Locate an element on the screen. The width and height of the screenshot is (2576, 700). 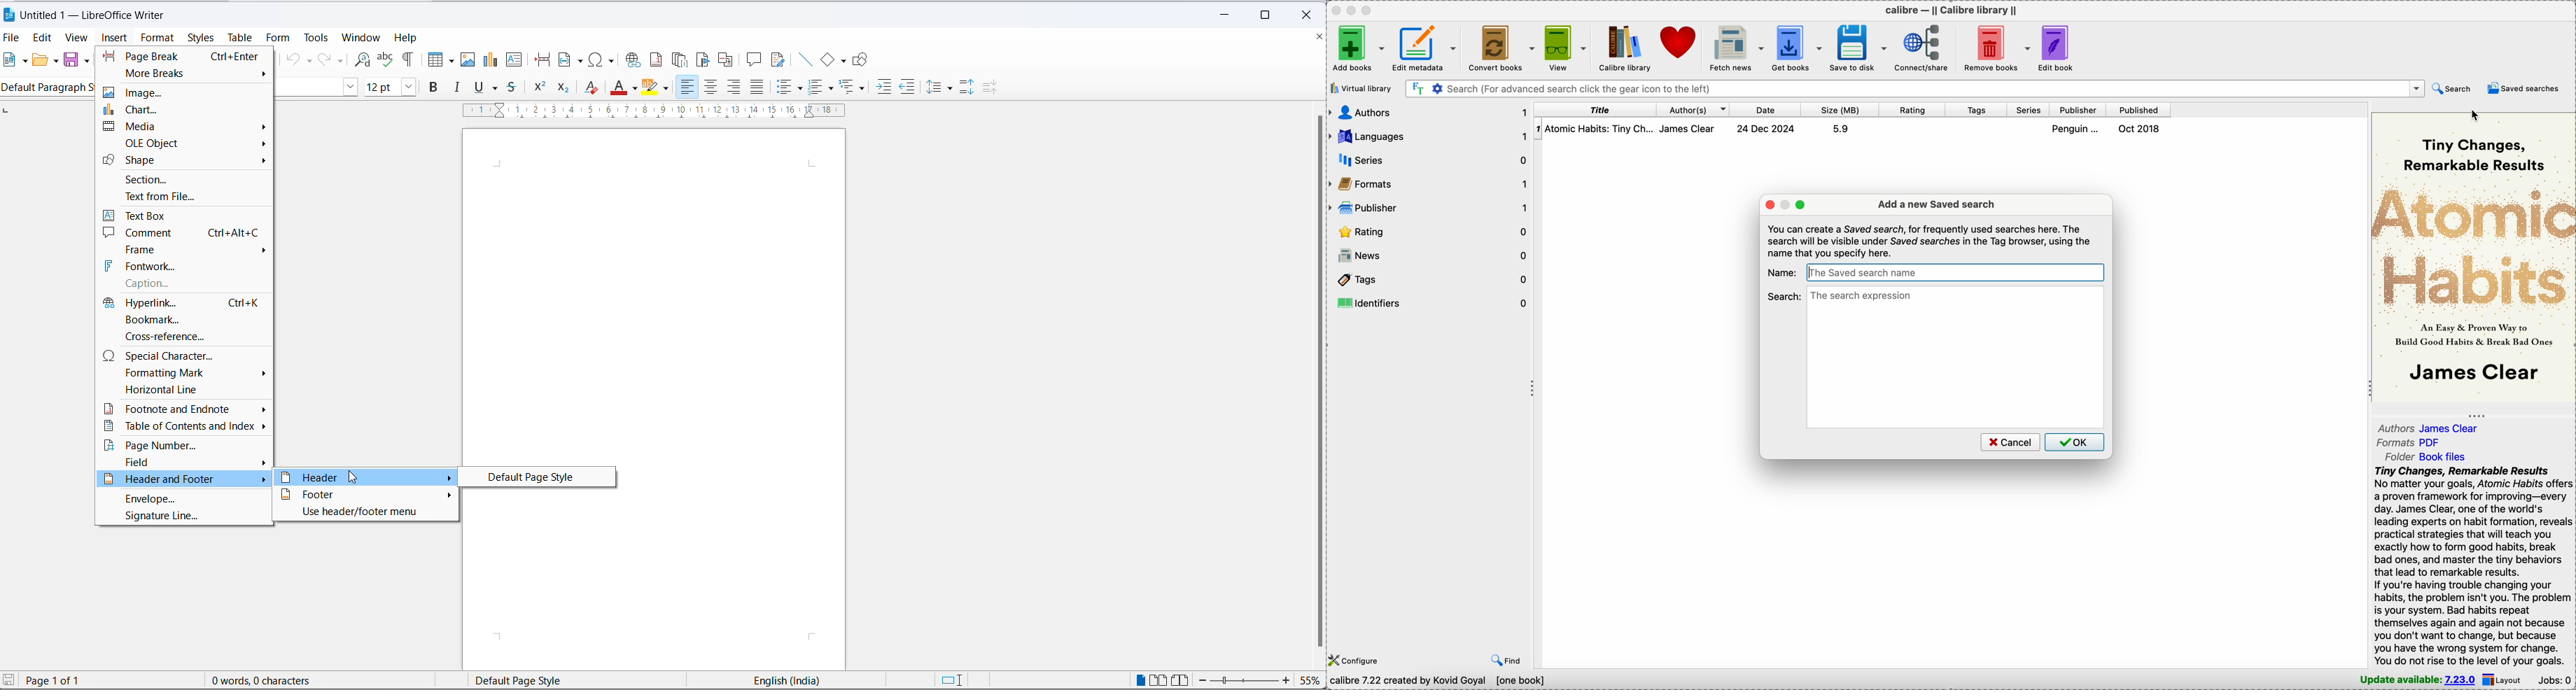
insert table is located at coordinates (432, 59).